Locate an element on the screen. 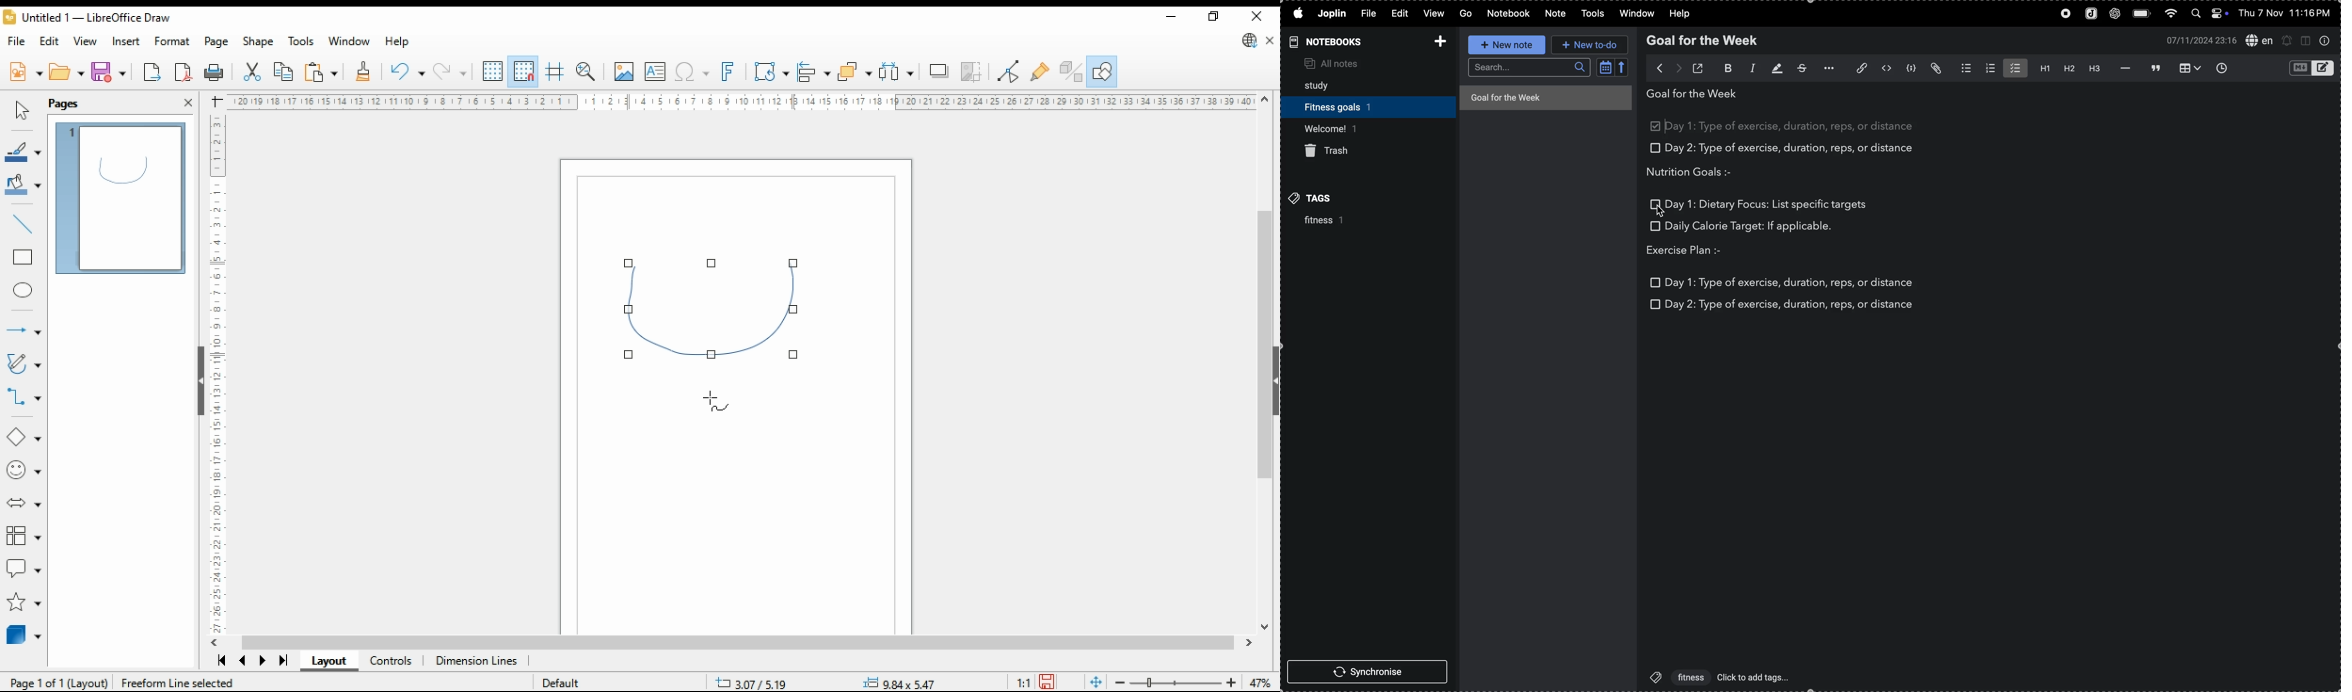 The width and height of the screenshot is (2352, 700). back is located at coordinates (1655, 67).